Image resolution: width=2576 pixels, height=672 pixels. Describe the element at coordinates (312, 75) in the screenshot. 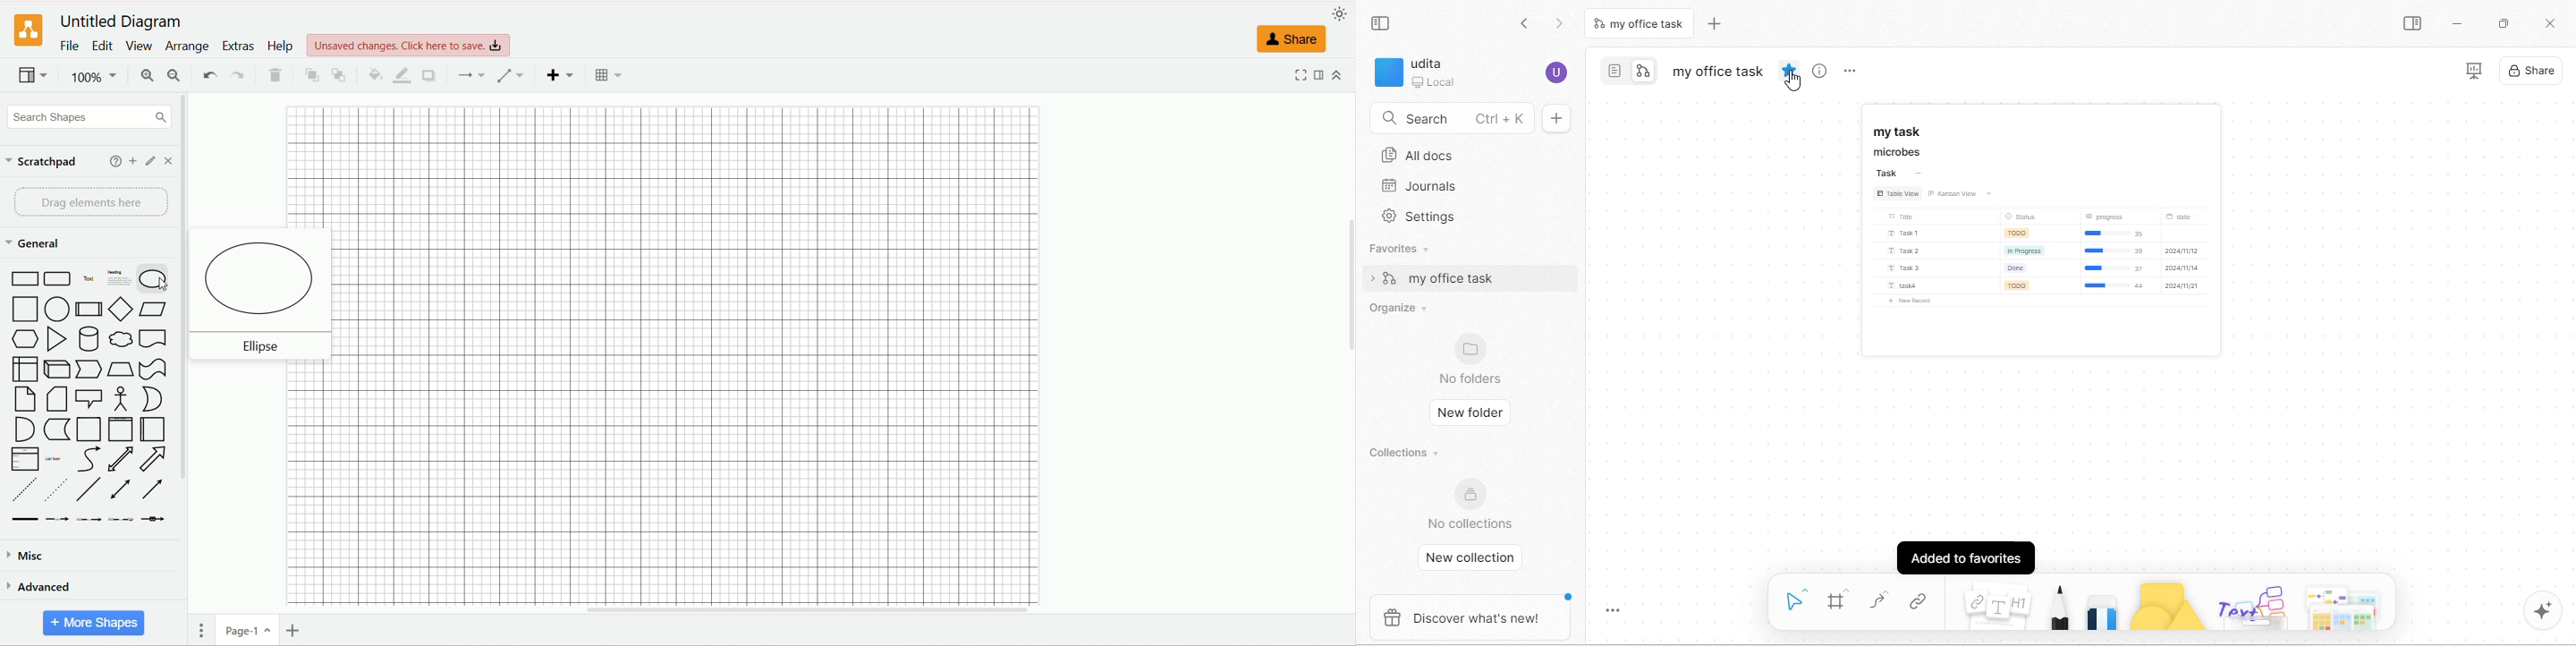

I see `to front` at that location.